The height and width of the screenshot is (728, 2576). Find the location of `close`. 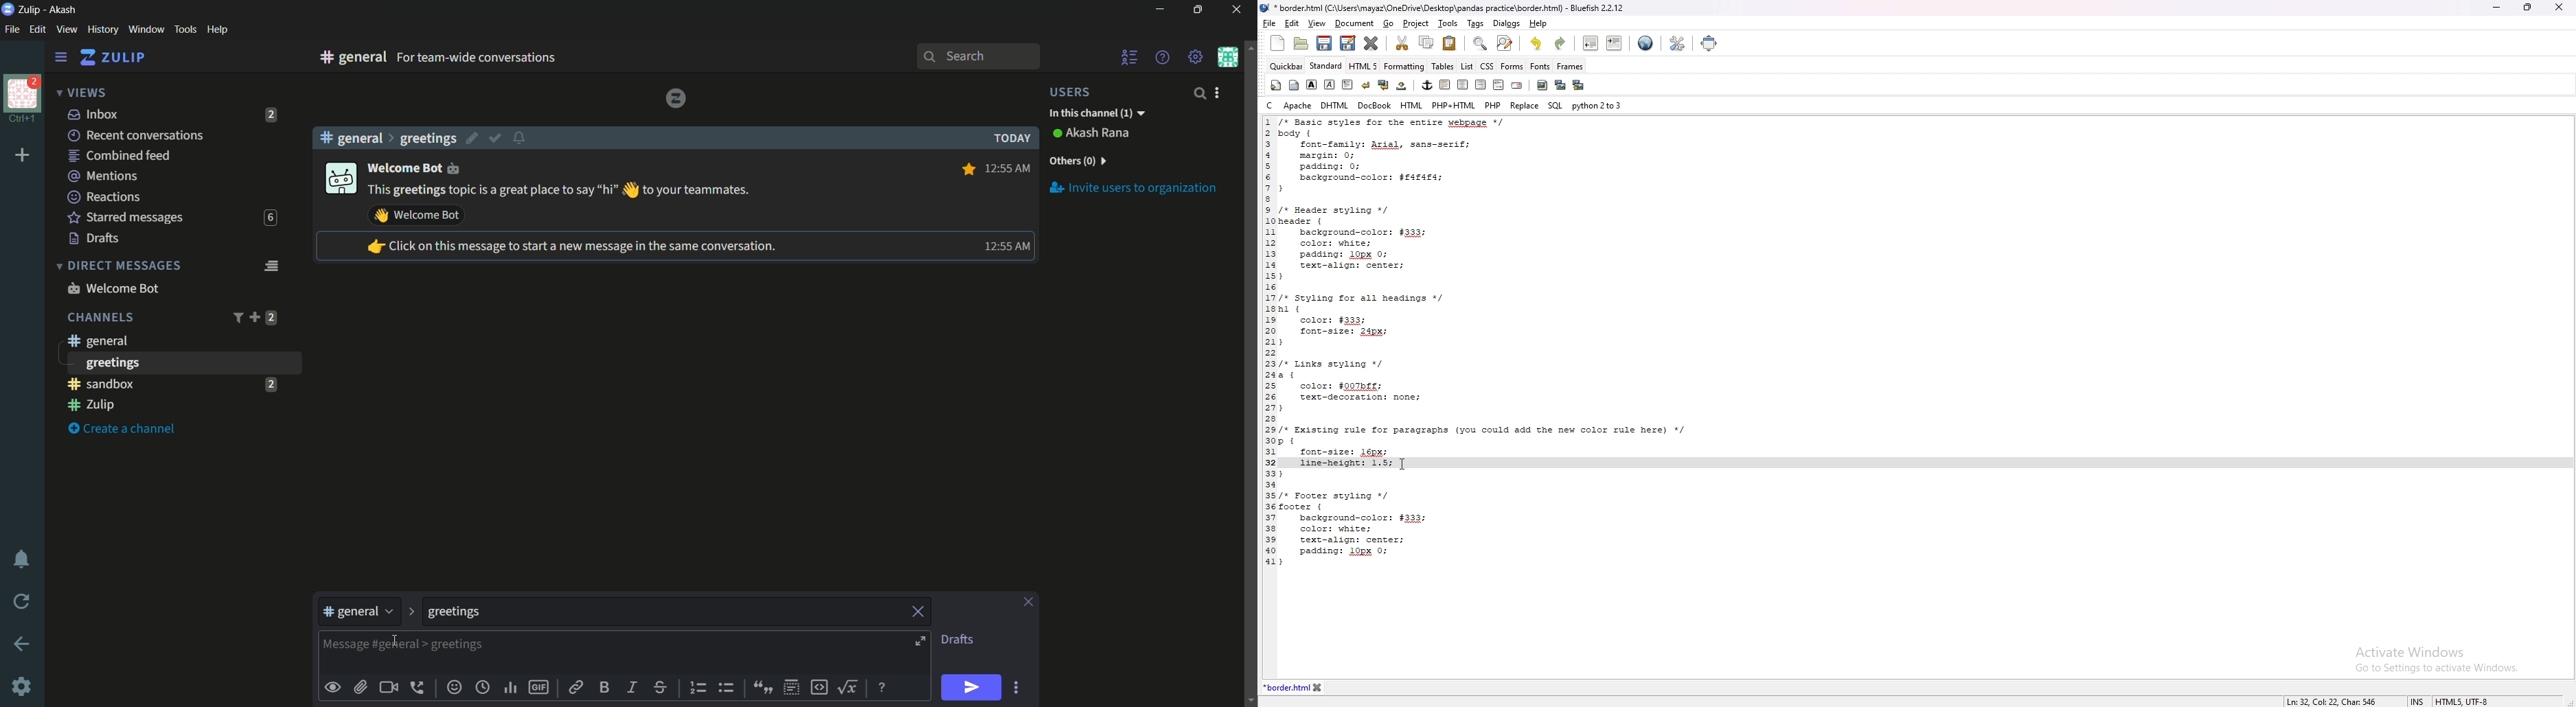

close is located at coordinates (2562, 8).